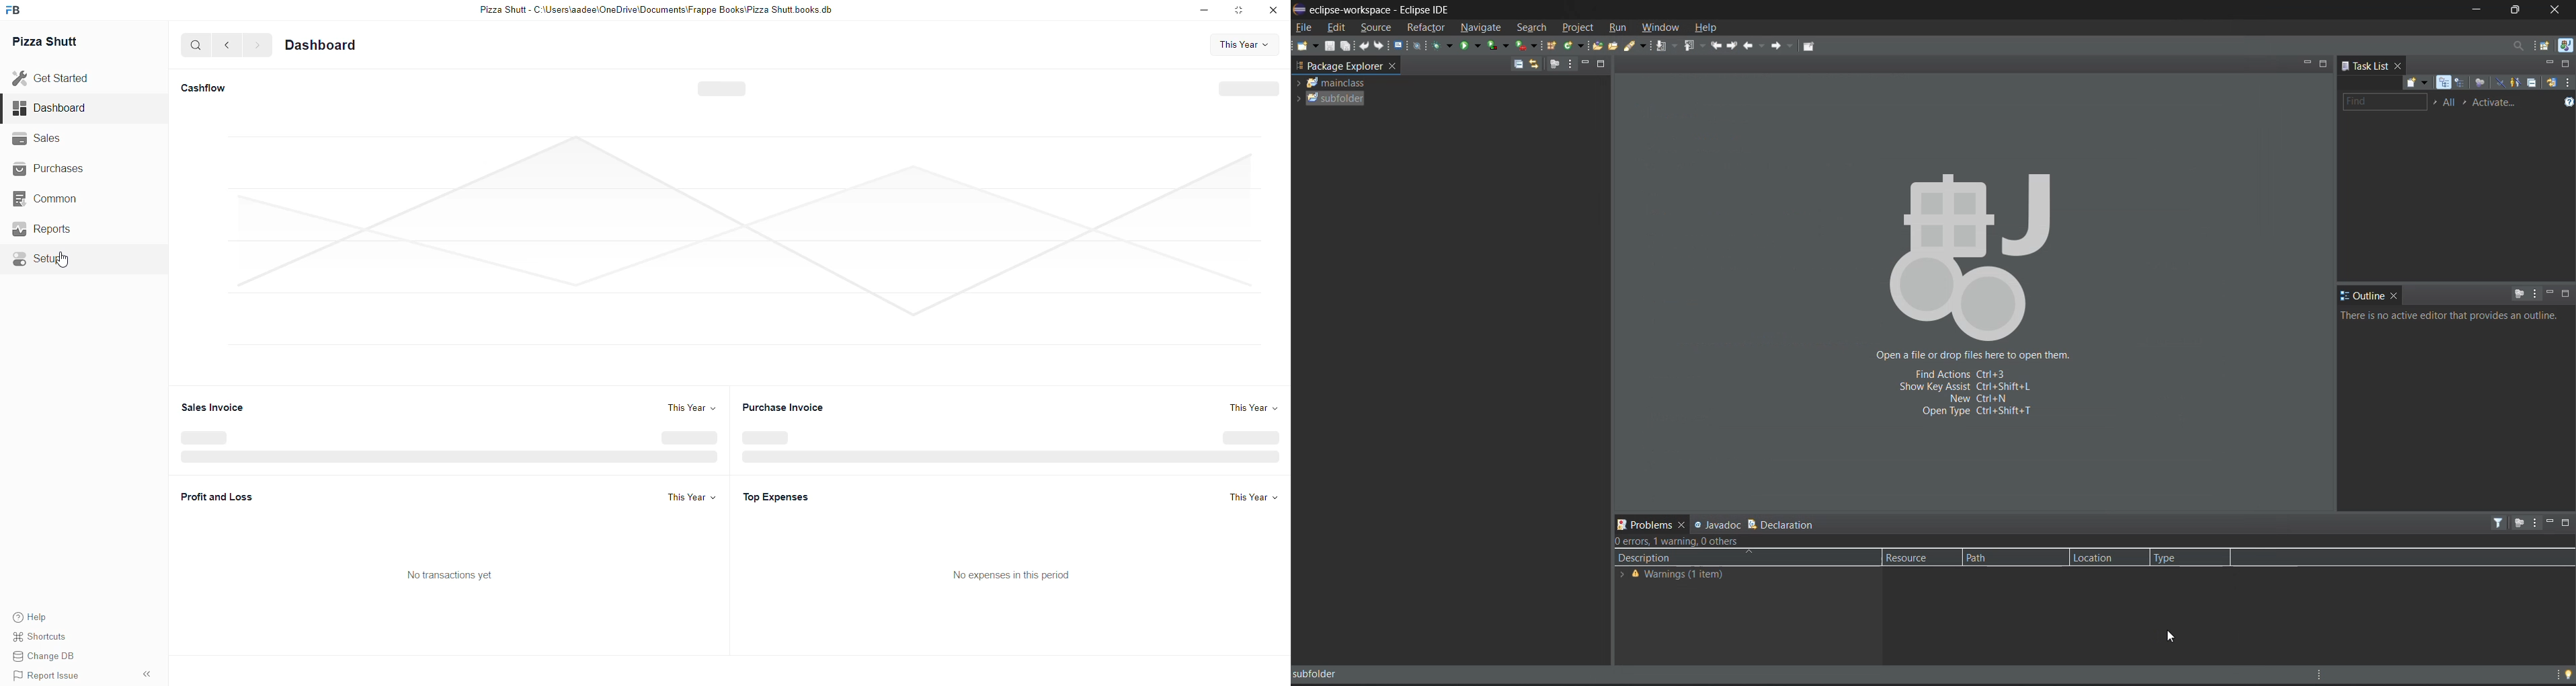 This screenshot has width=2576, height=700. I want to click on Top expenses timeframe, so click(1252, 499).